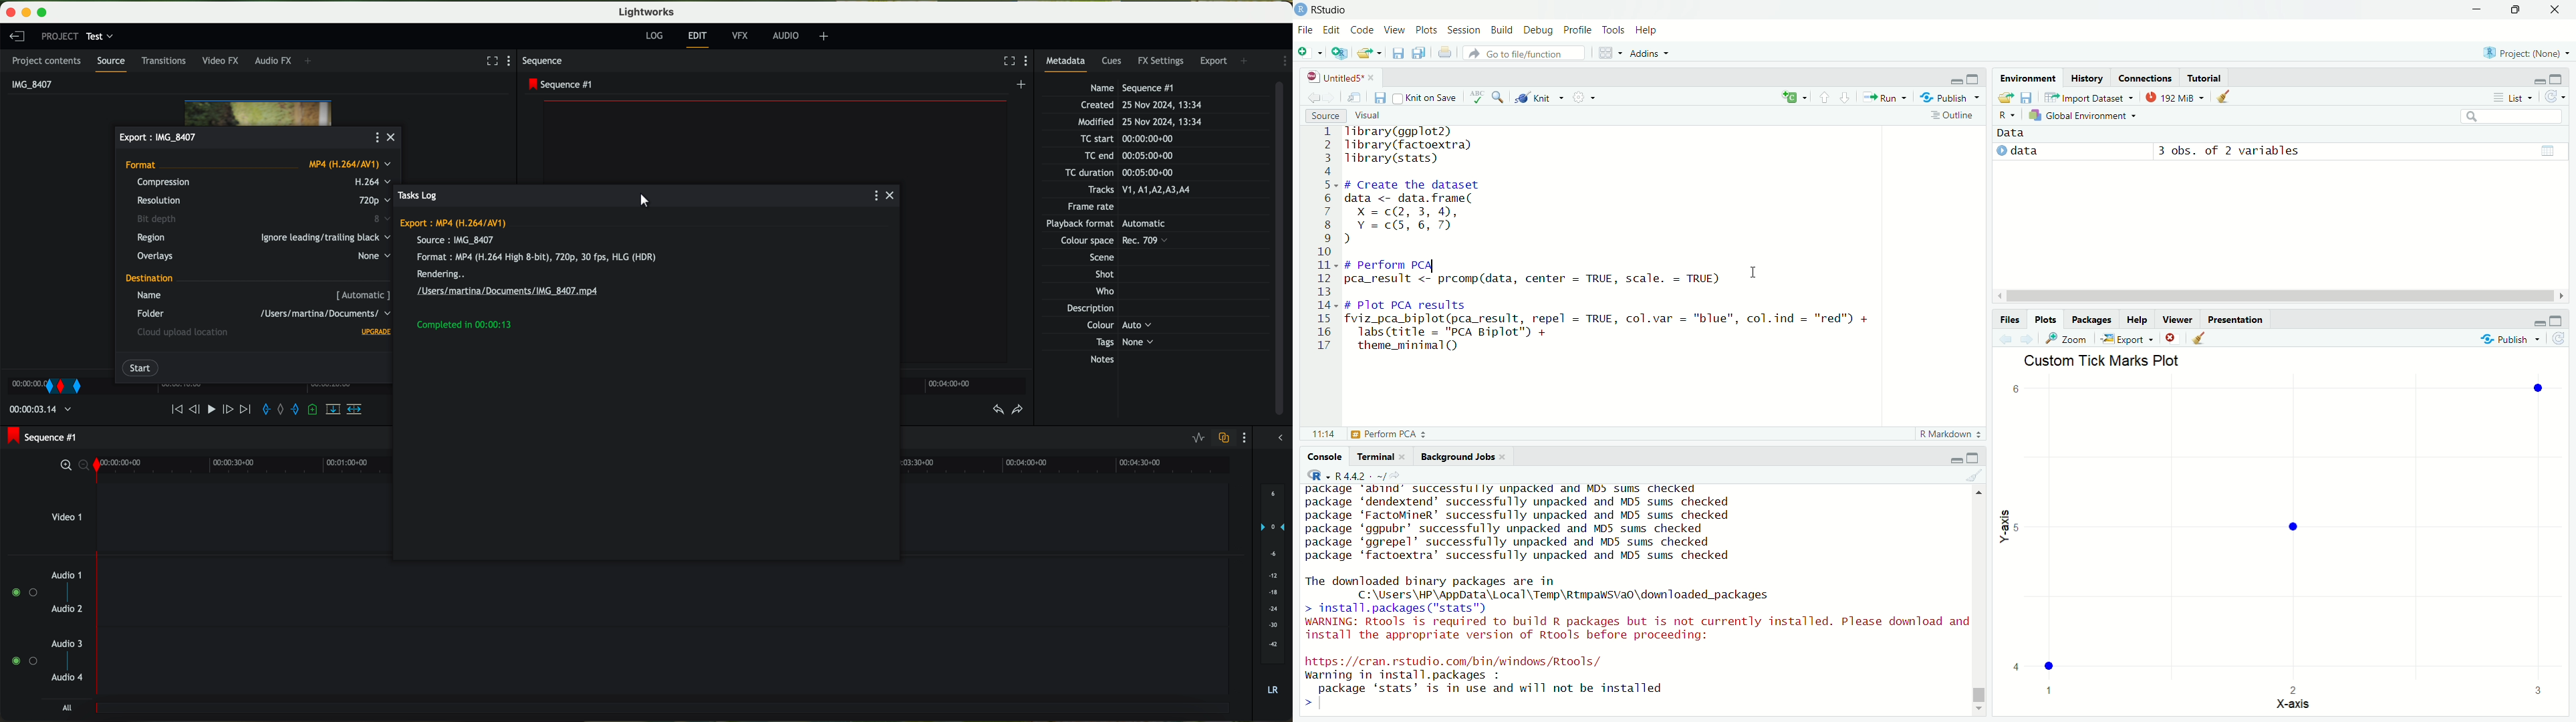 Image resolution: width=2576 pixels, height=728 pixels. I want to click on language select, so click(1792, 98).